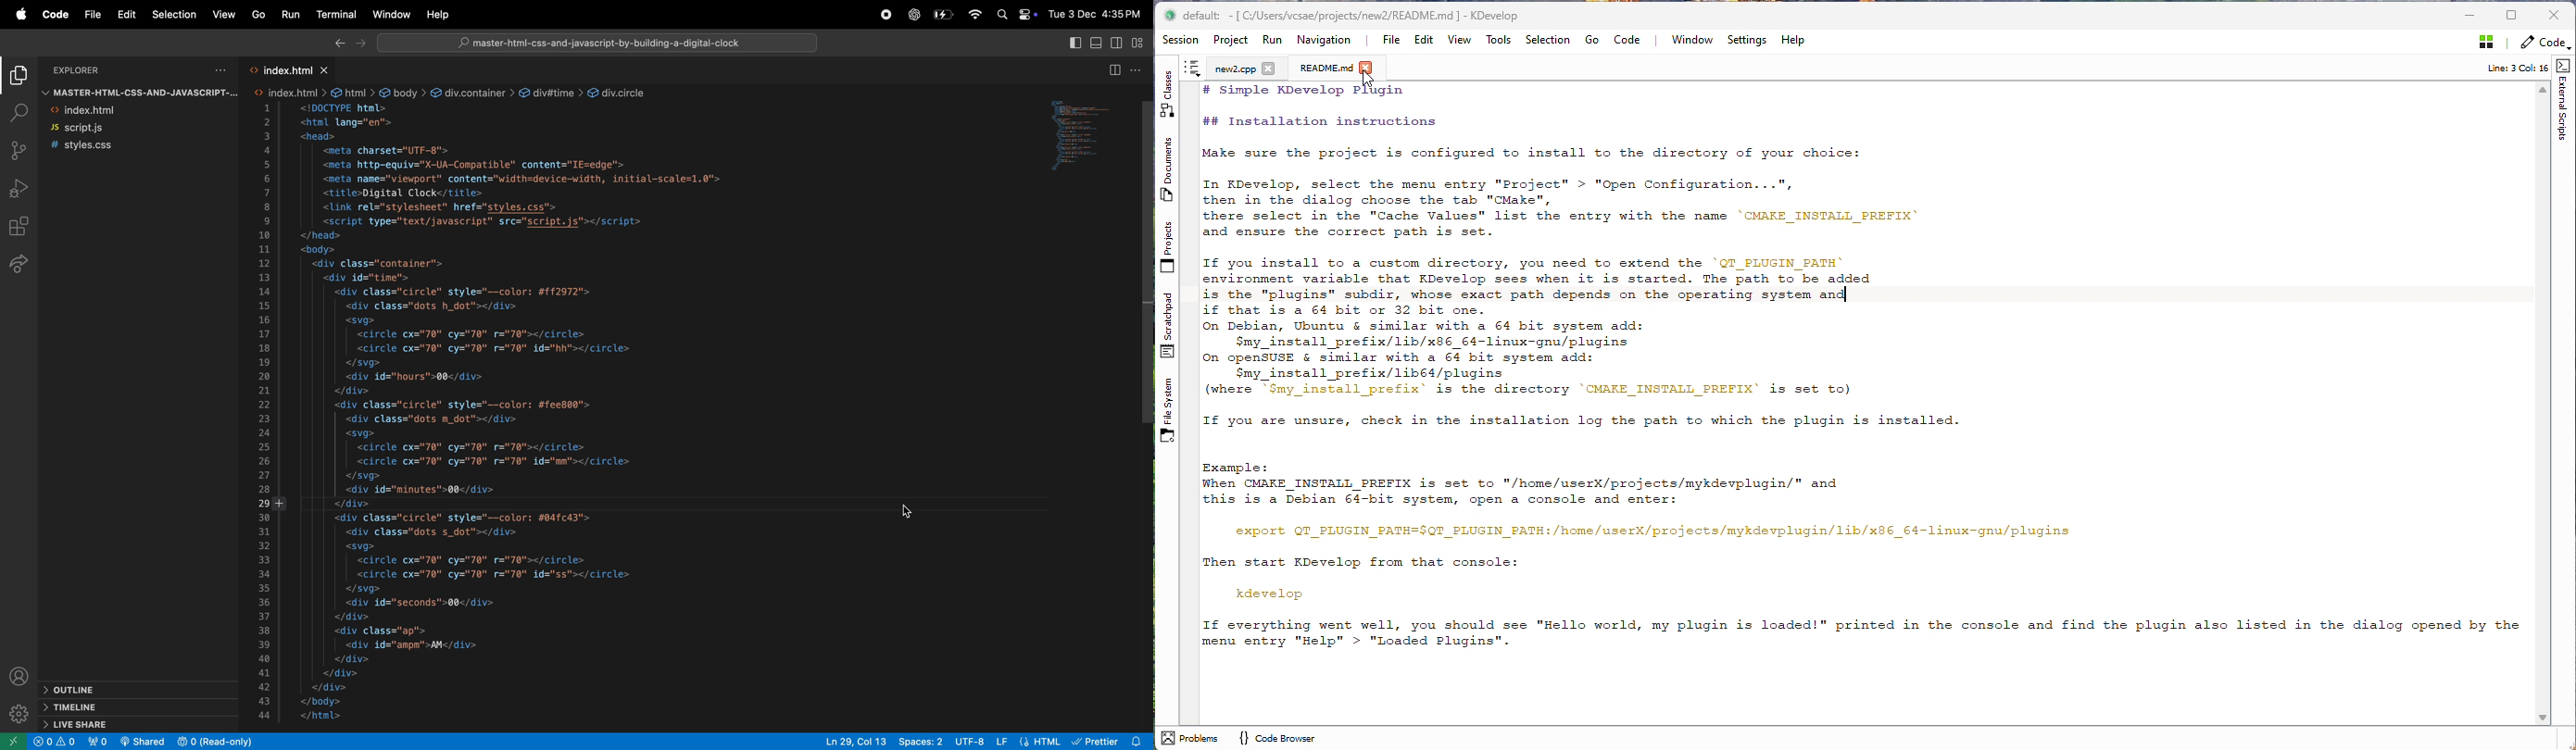 Image resolution: width=2576 pixels, height=756 pixels. Describe the element at coordinates (1298, 739) in the screenshot. I see `code browser` at that location.